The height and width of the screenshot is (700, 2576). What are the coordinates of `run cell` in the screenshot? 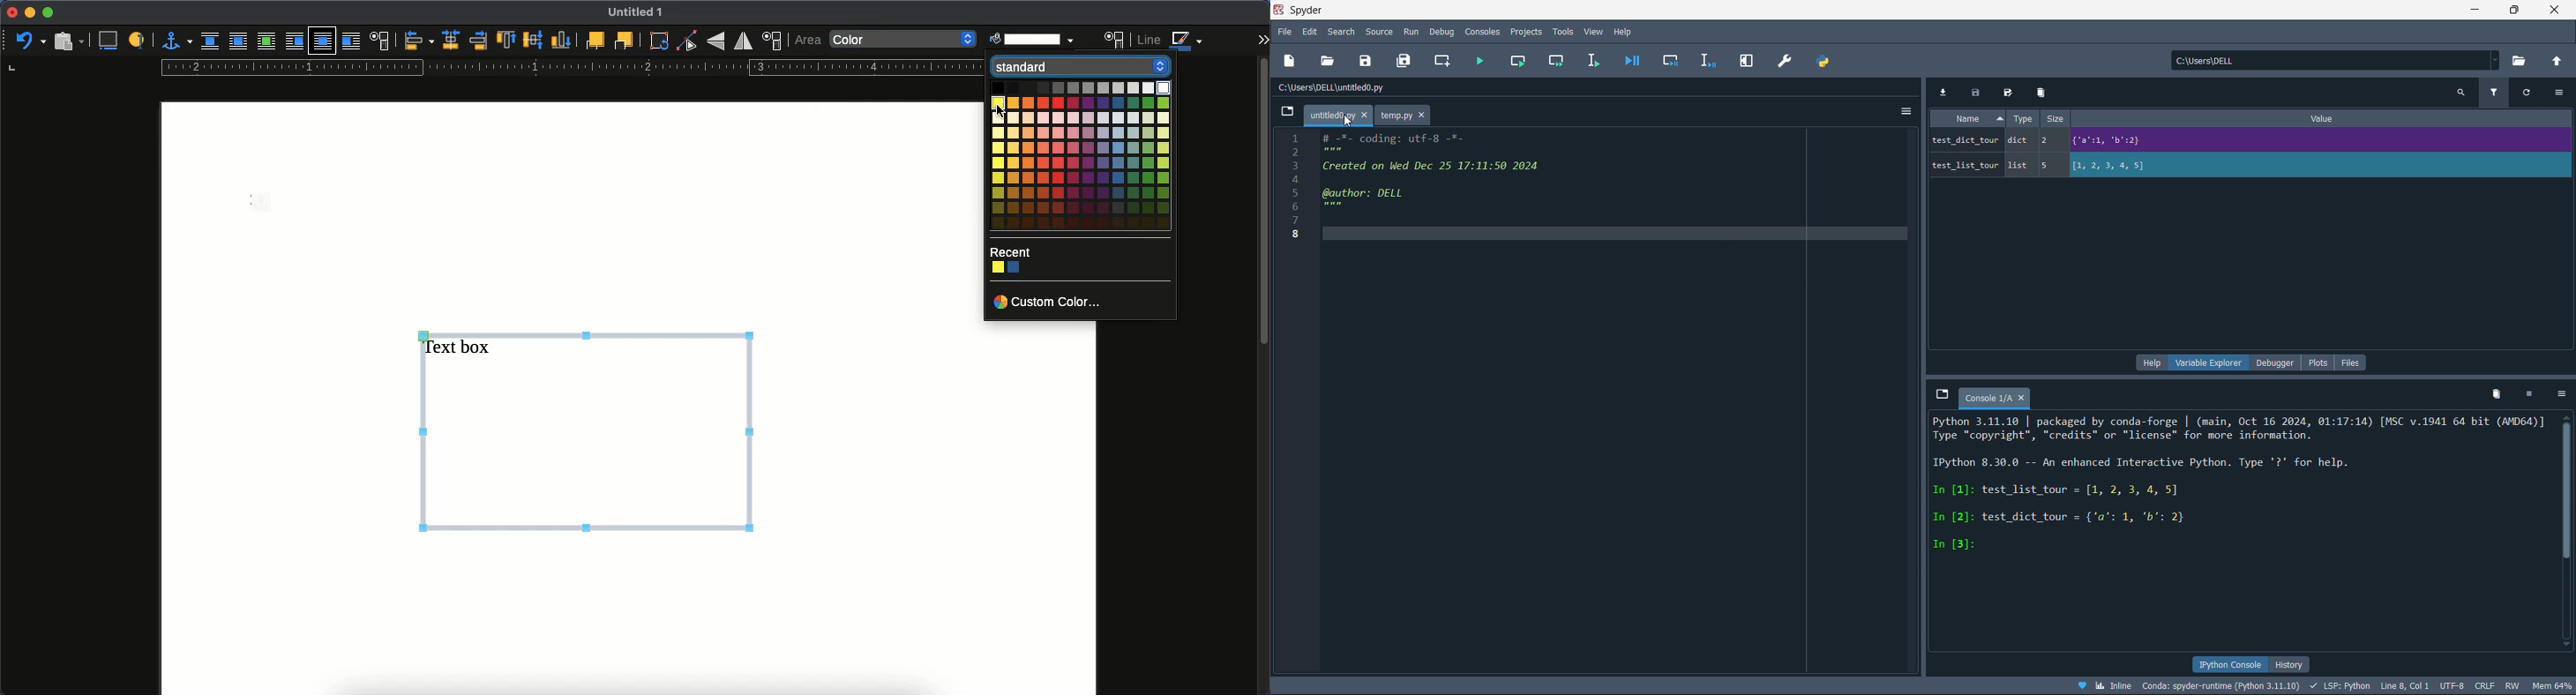 It's located at (1517, 60).